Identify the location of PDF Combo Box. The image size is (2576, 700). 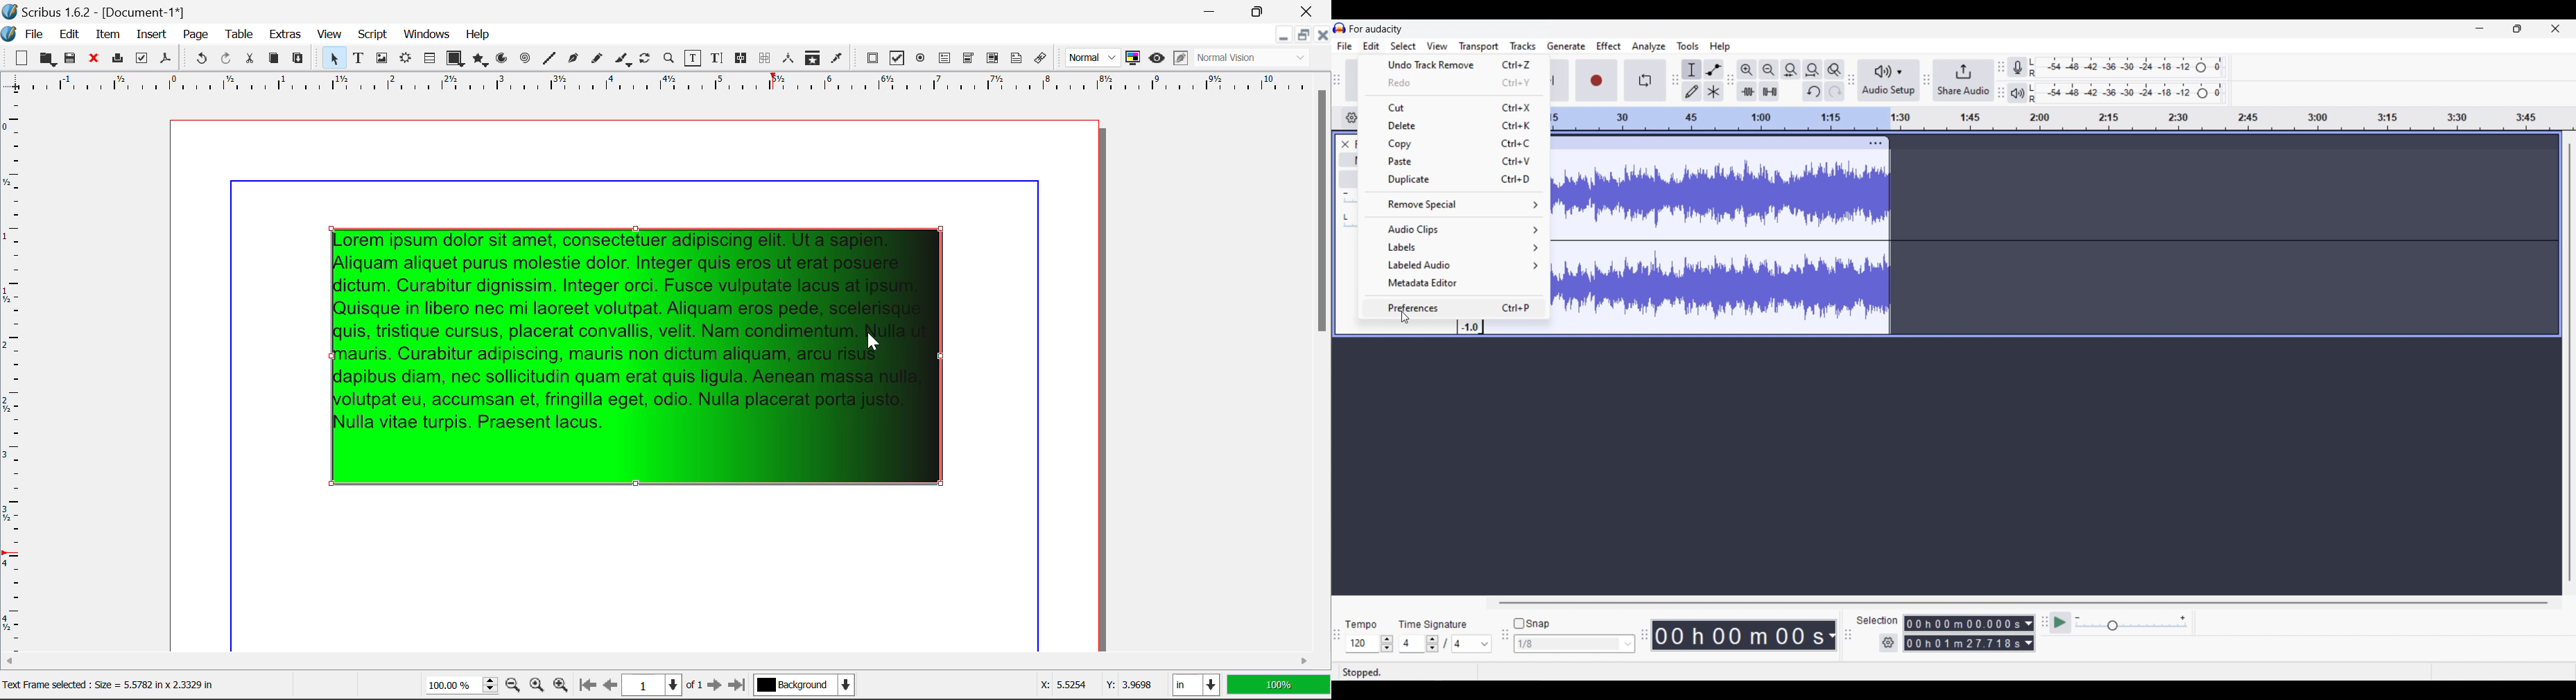
(968, 60).